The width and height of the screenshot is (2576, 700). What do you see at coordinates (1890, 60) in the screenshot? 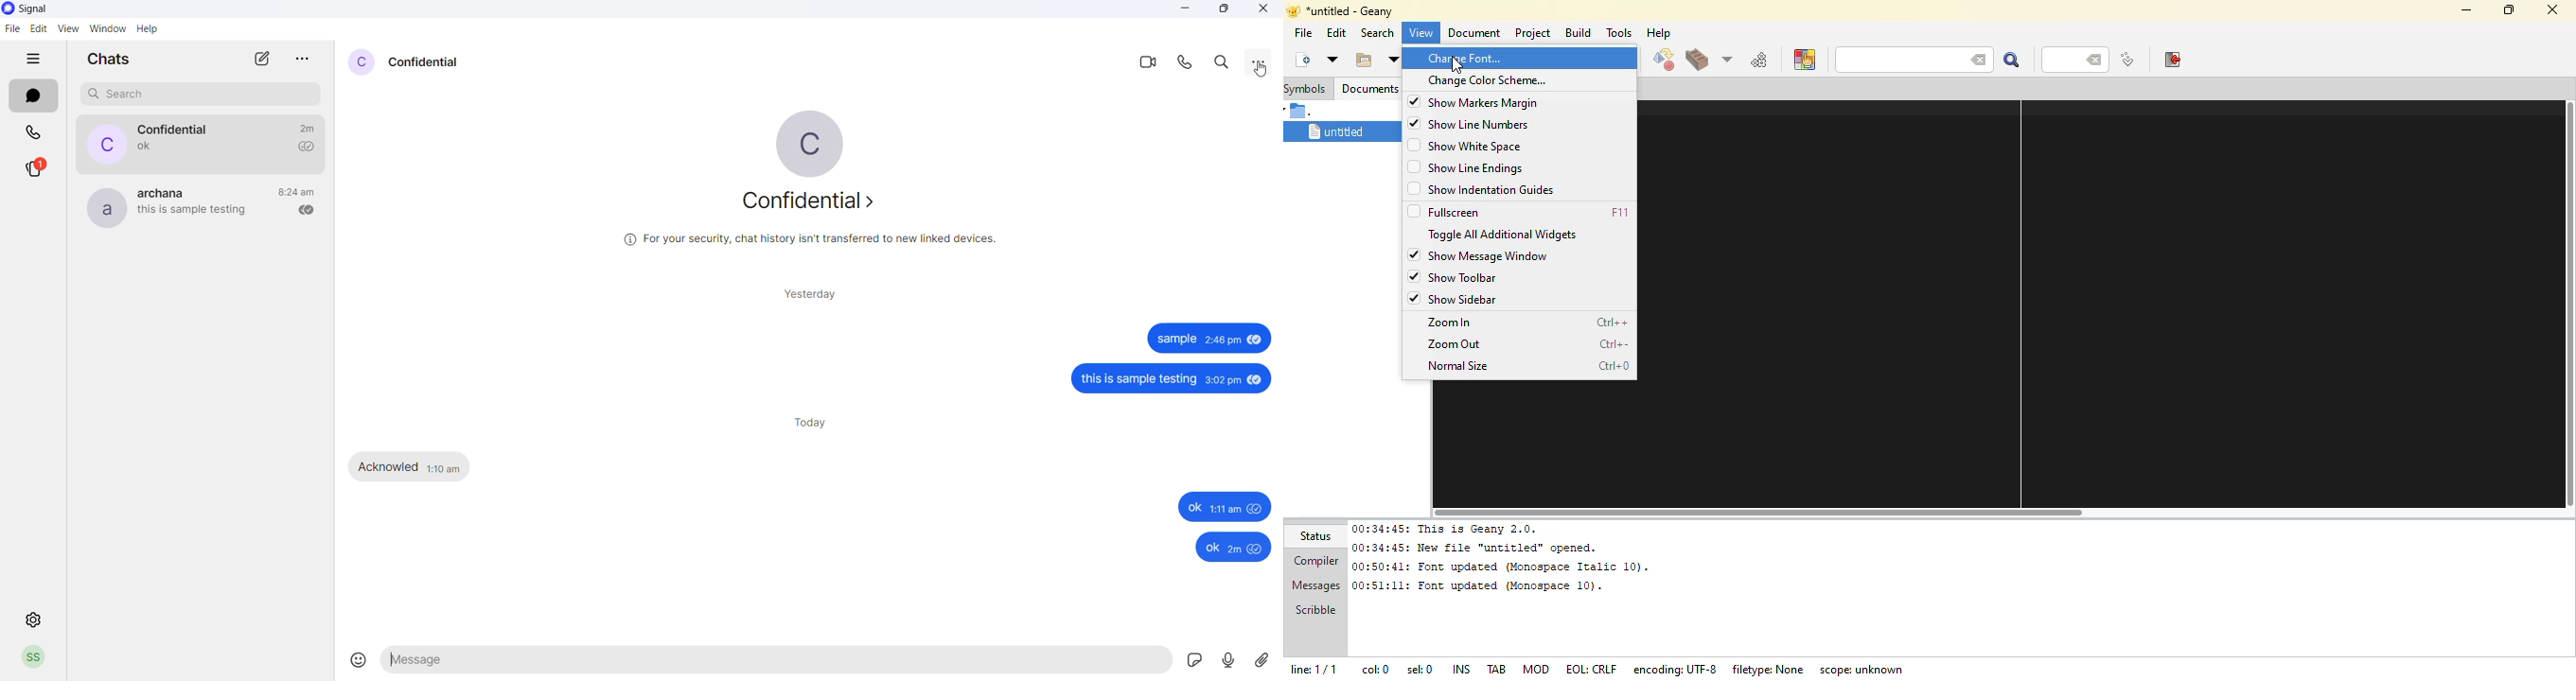
I see `search` at bounding box center [1890, 60].